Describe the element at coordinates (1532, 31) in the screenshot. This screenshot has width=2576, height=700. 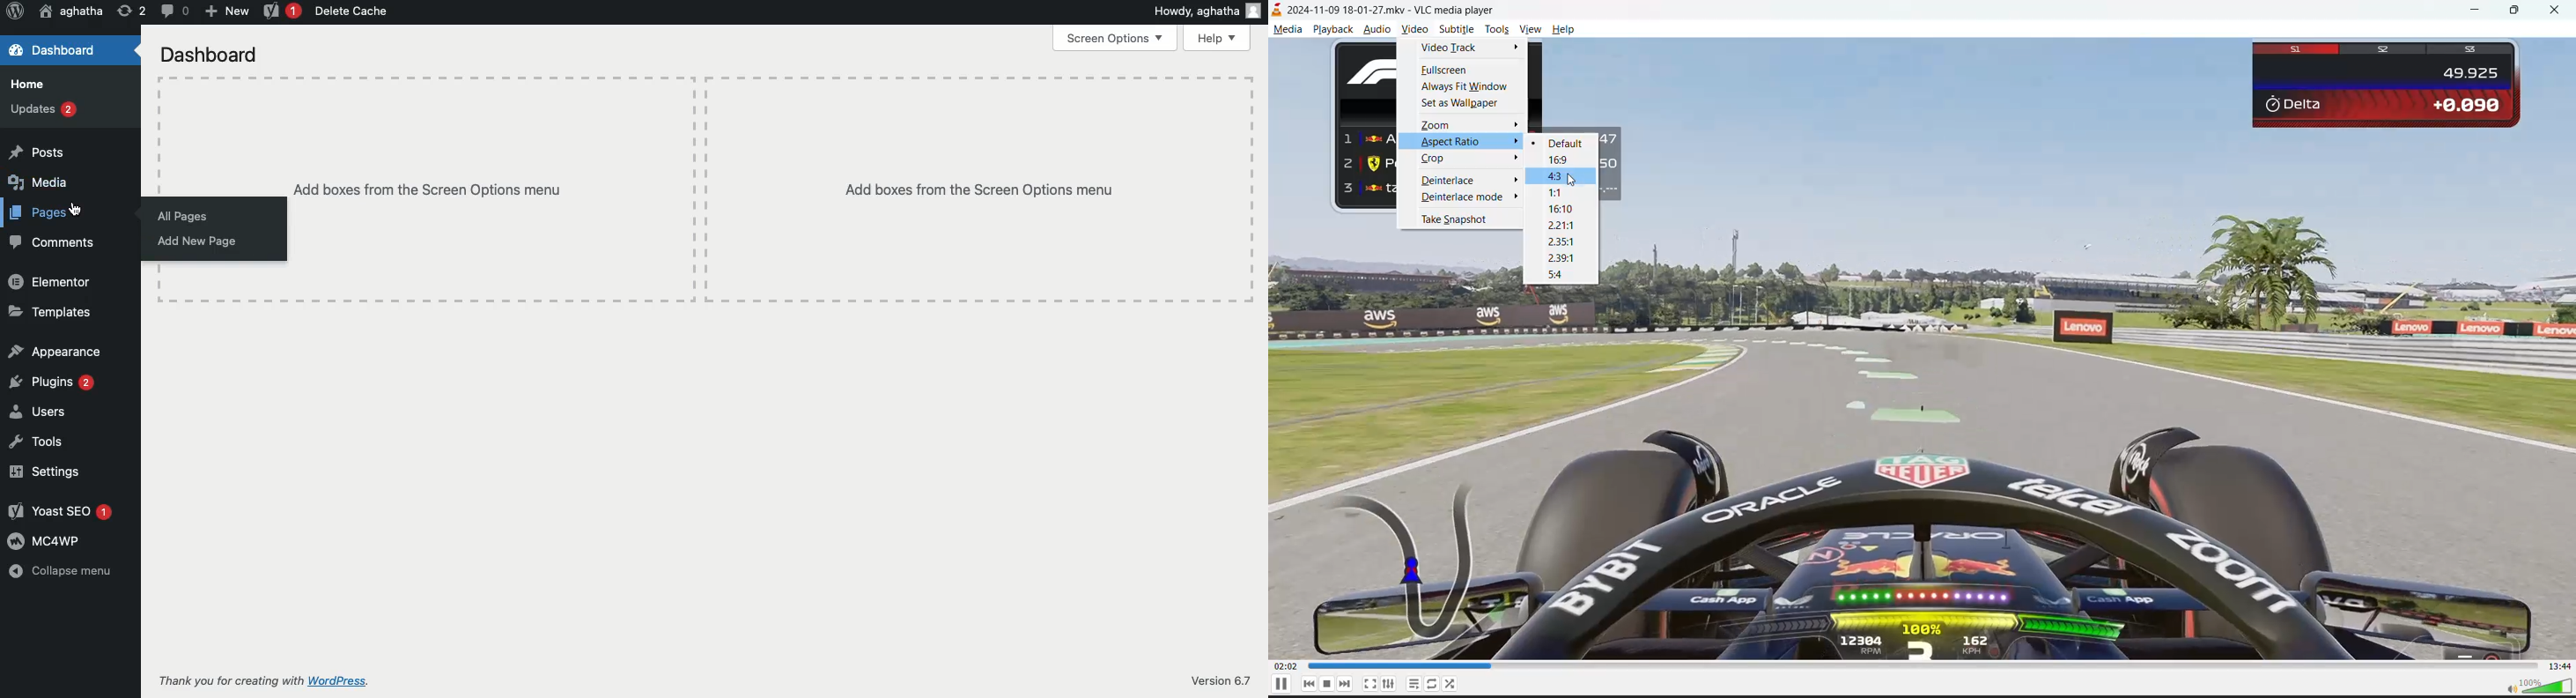
I see `view` at that location.